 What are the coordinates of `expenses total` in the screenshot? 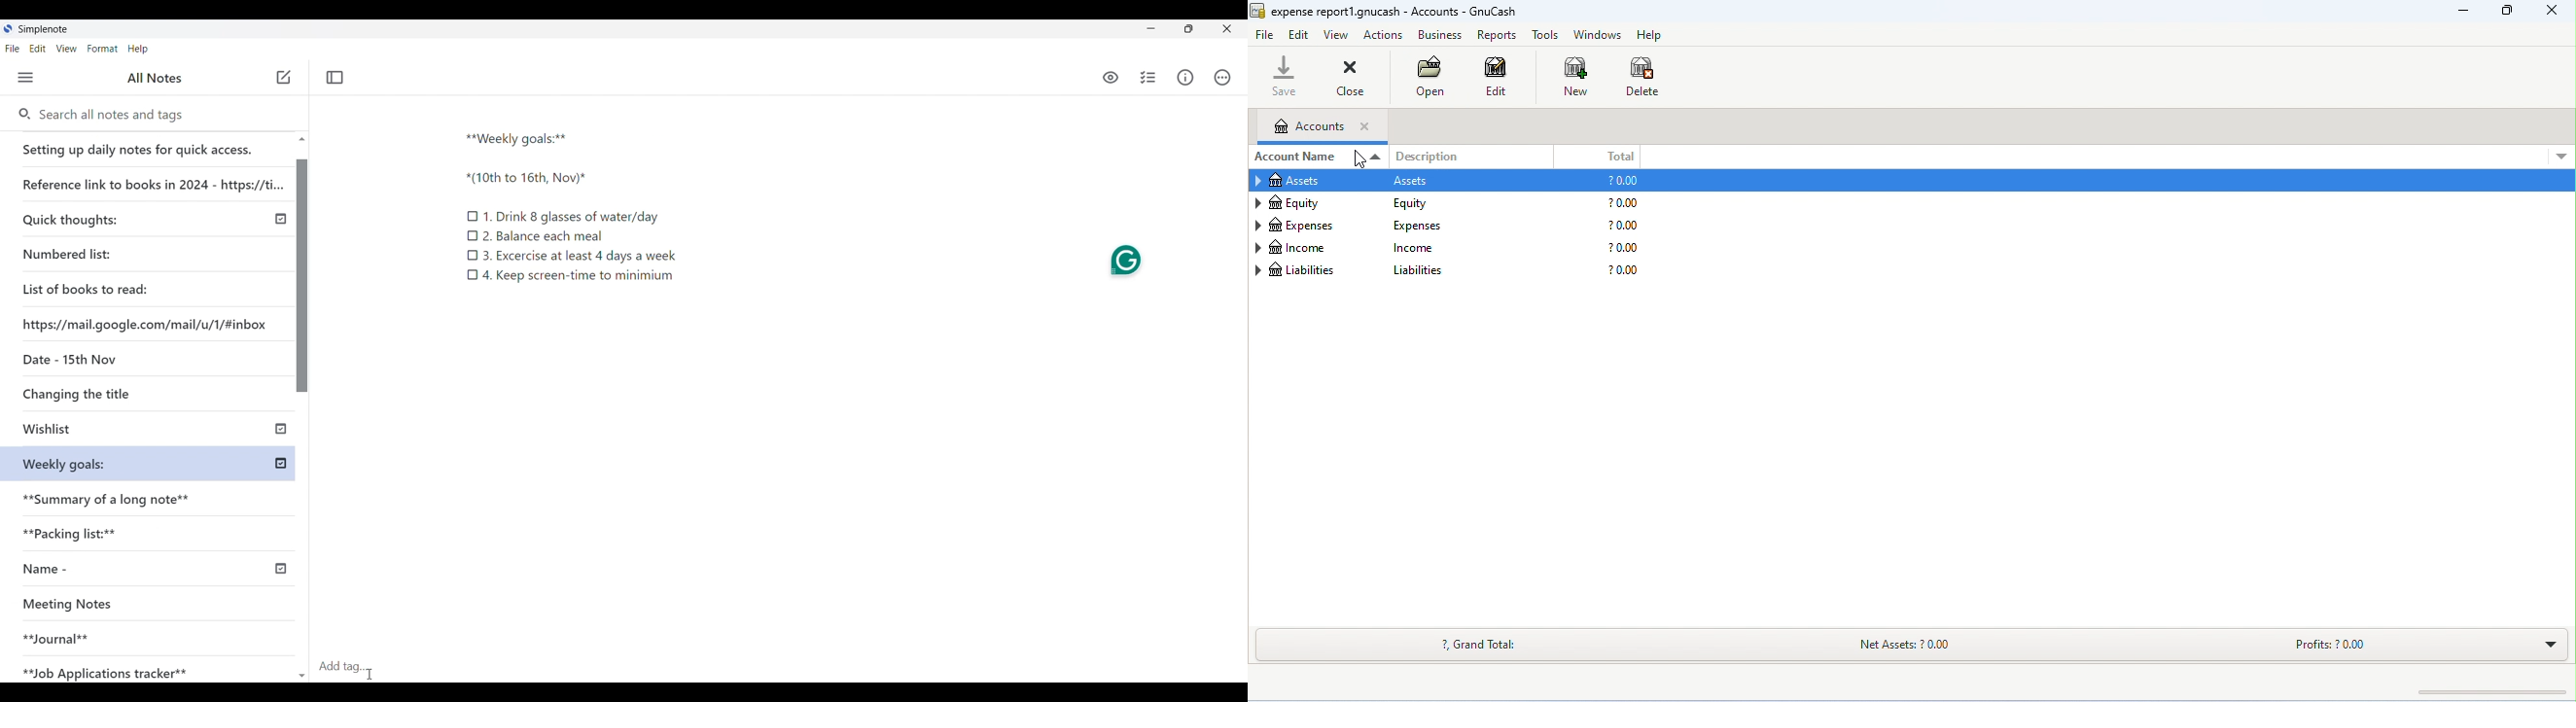 It's located at (1624, 227).